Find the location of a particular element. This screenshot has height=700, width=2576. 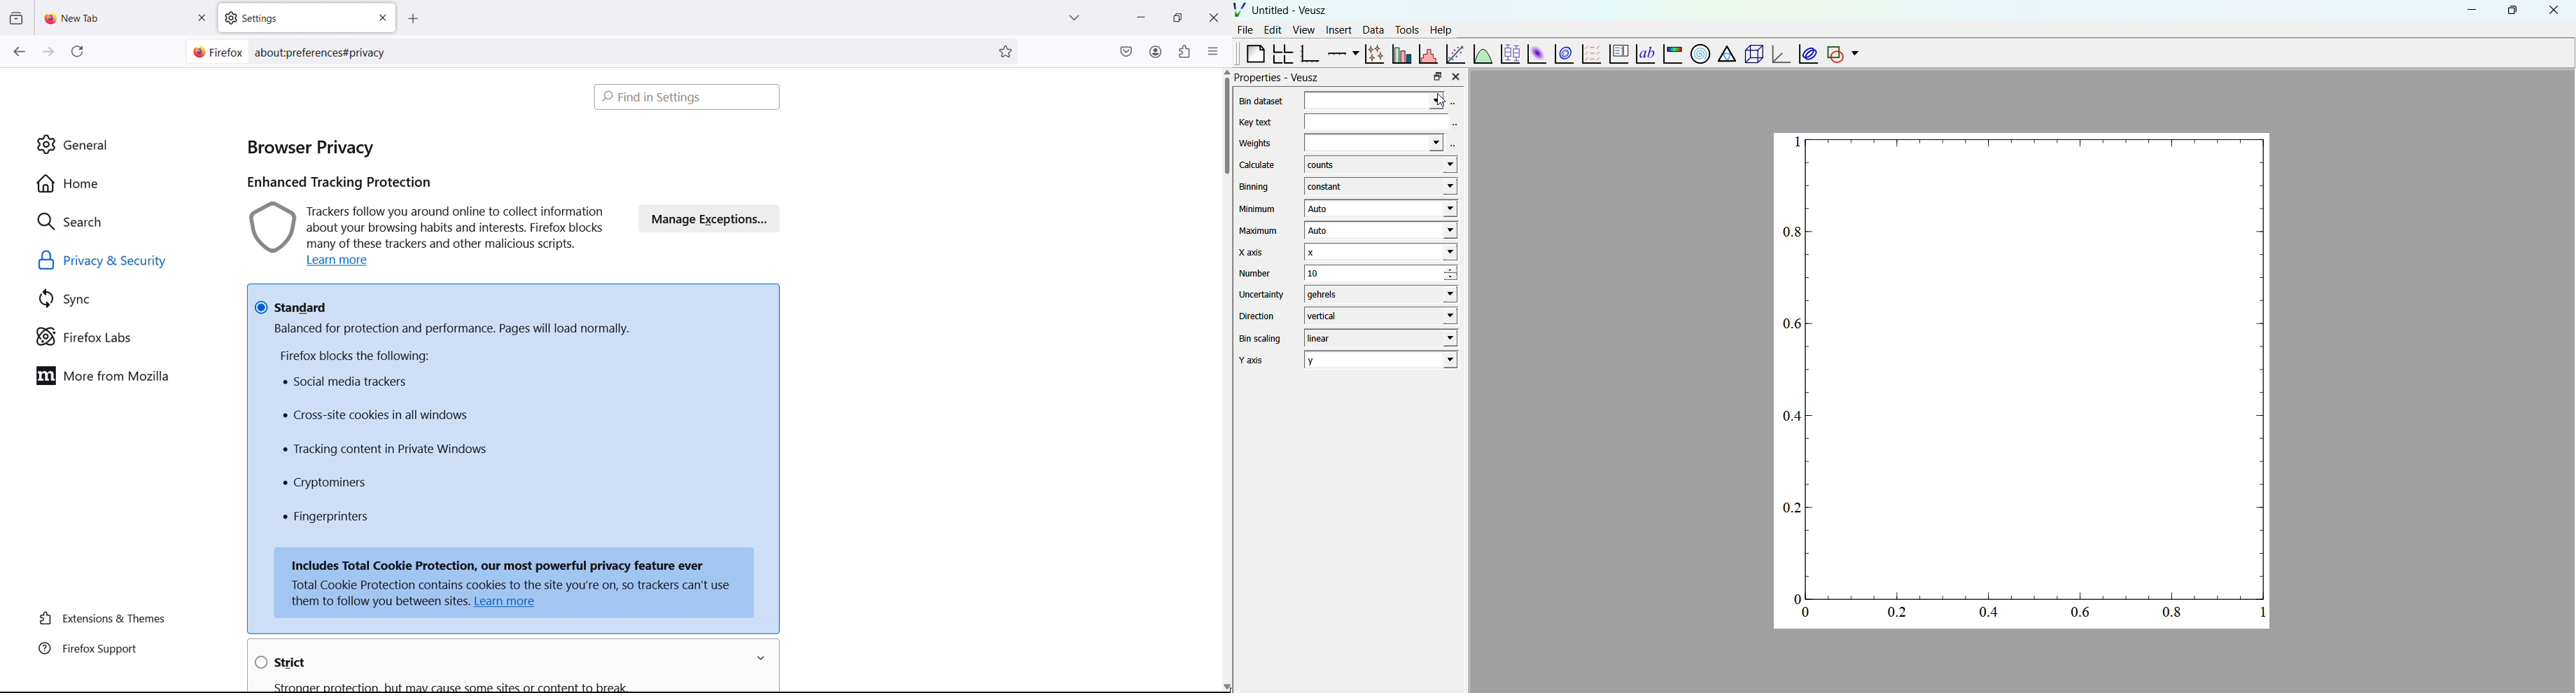

y - y axis drop down is located at coordinates (1384, 360).